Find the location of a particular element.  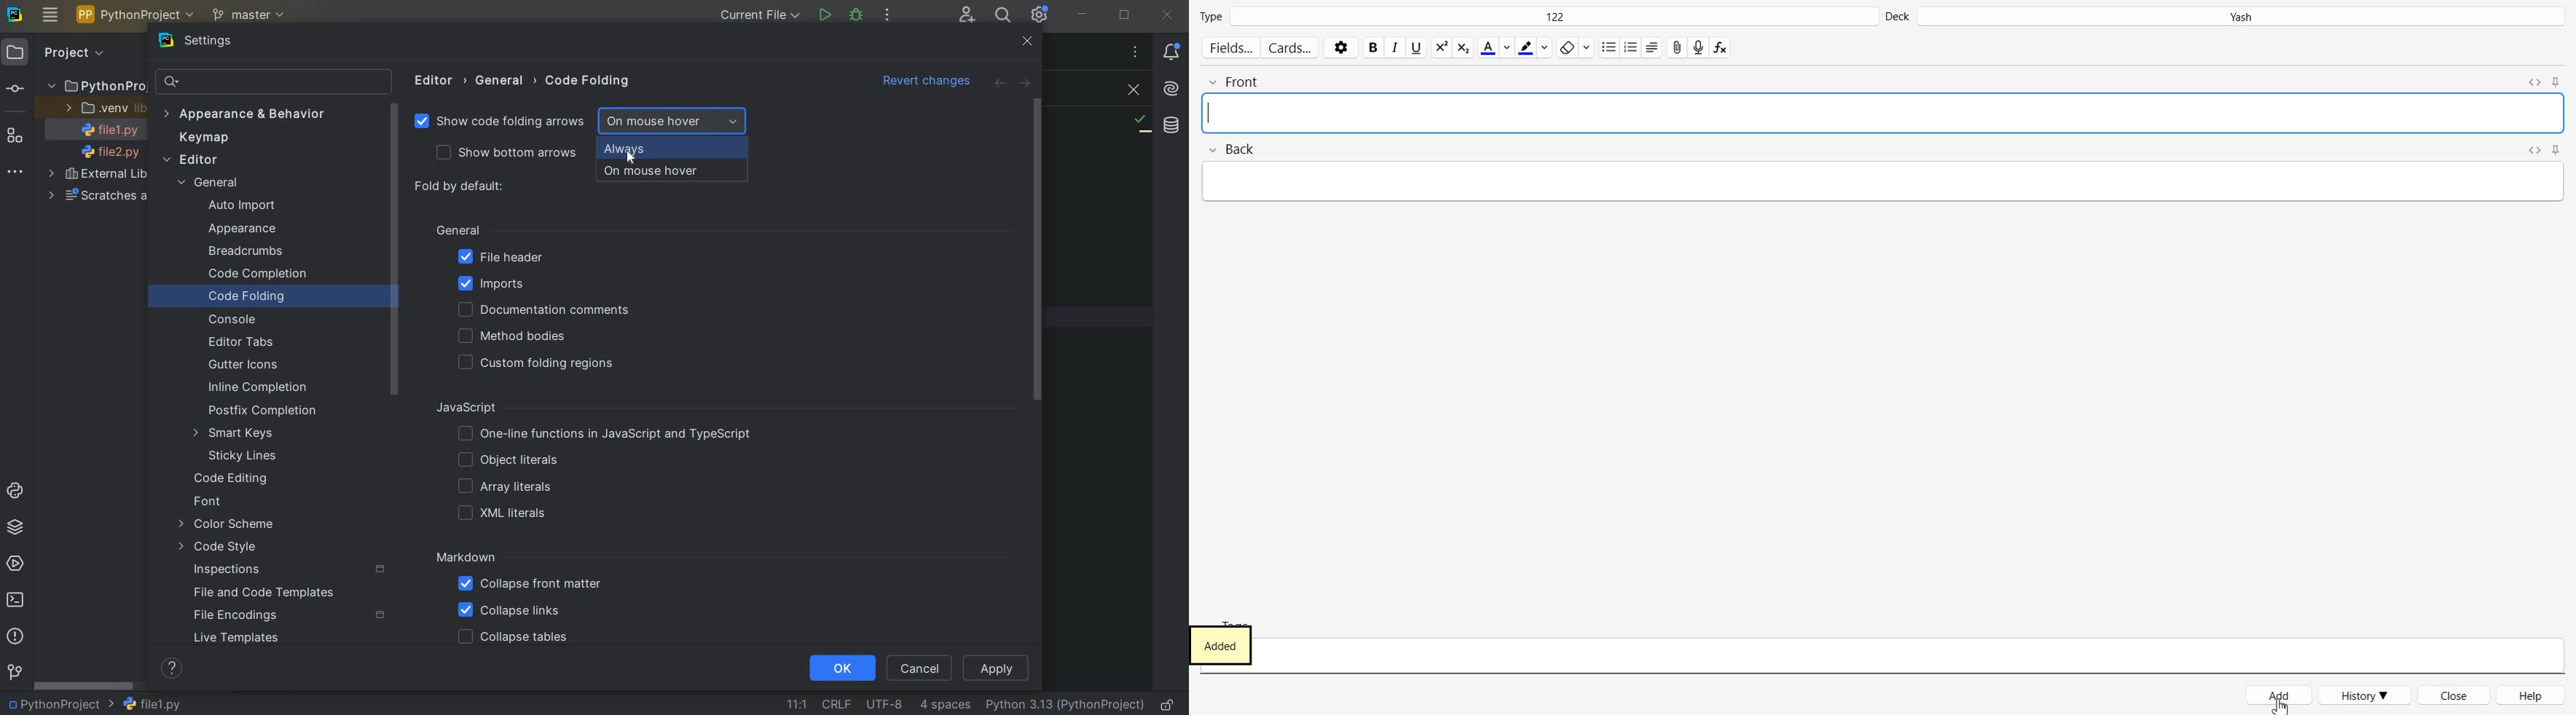

Superscript is located at coordinates (1463, 48).